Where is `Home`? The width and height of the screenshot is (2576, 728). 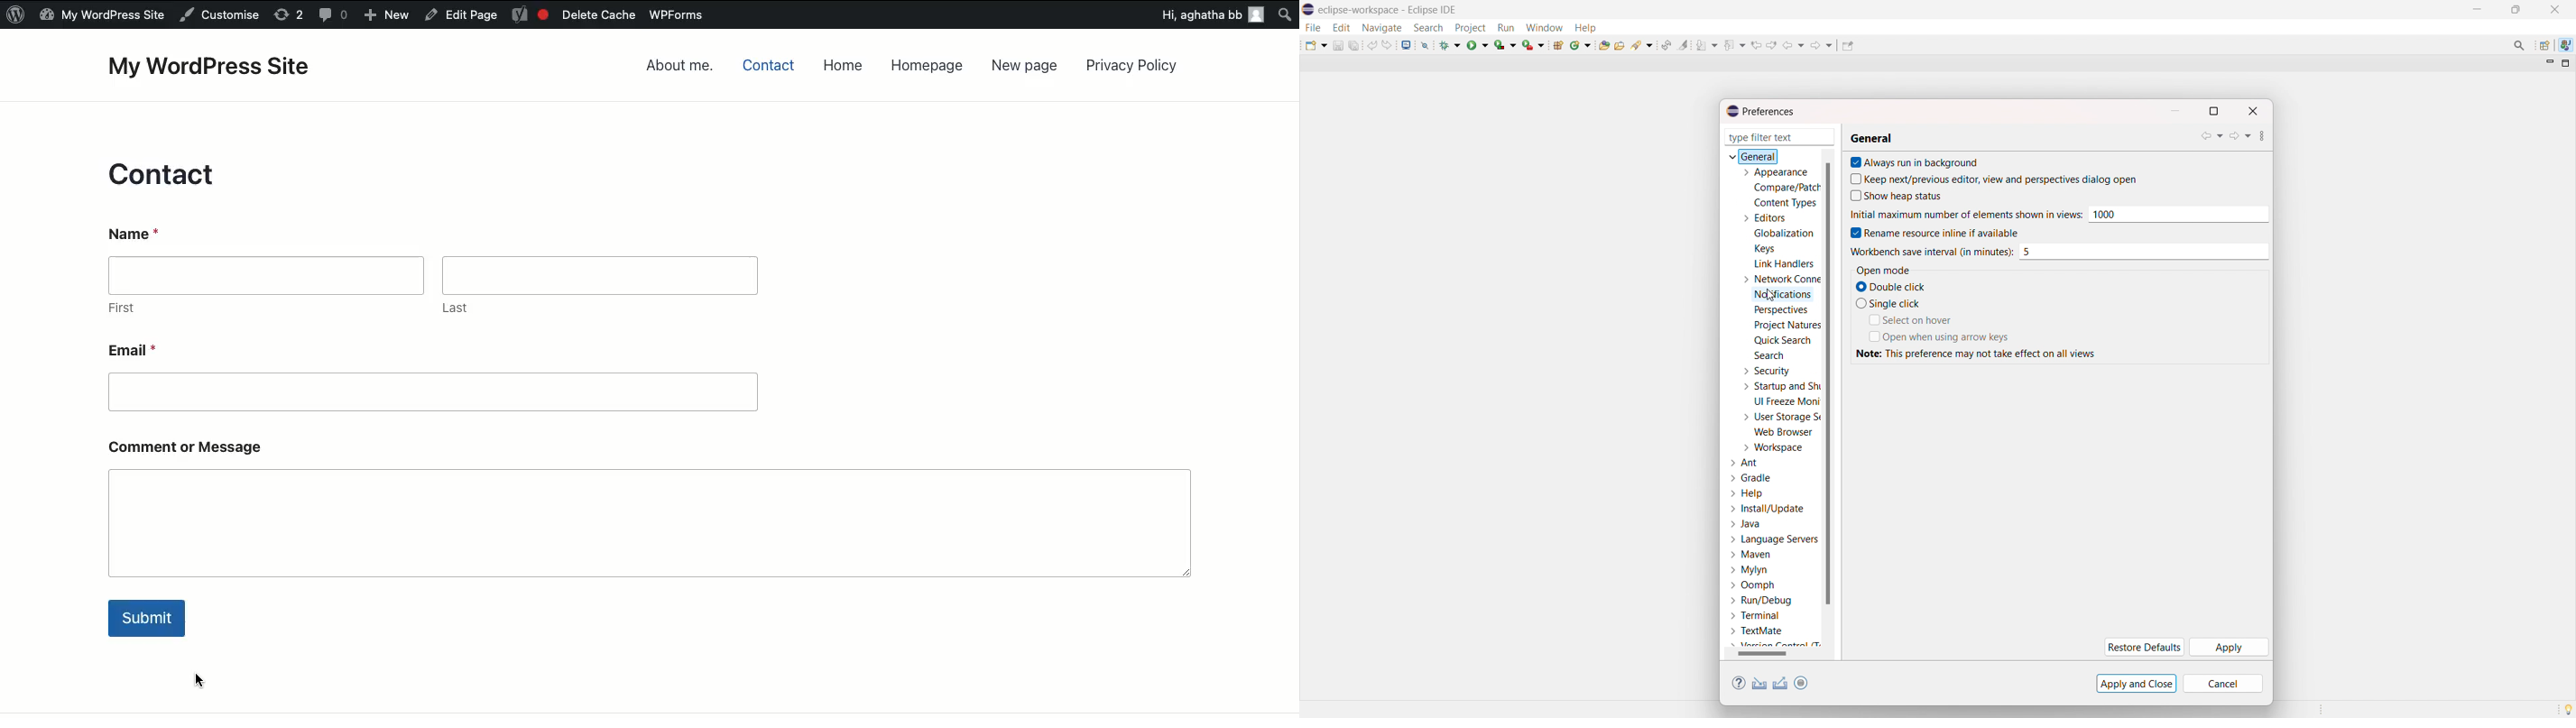 Home is located at coordinates (847, 67).